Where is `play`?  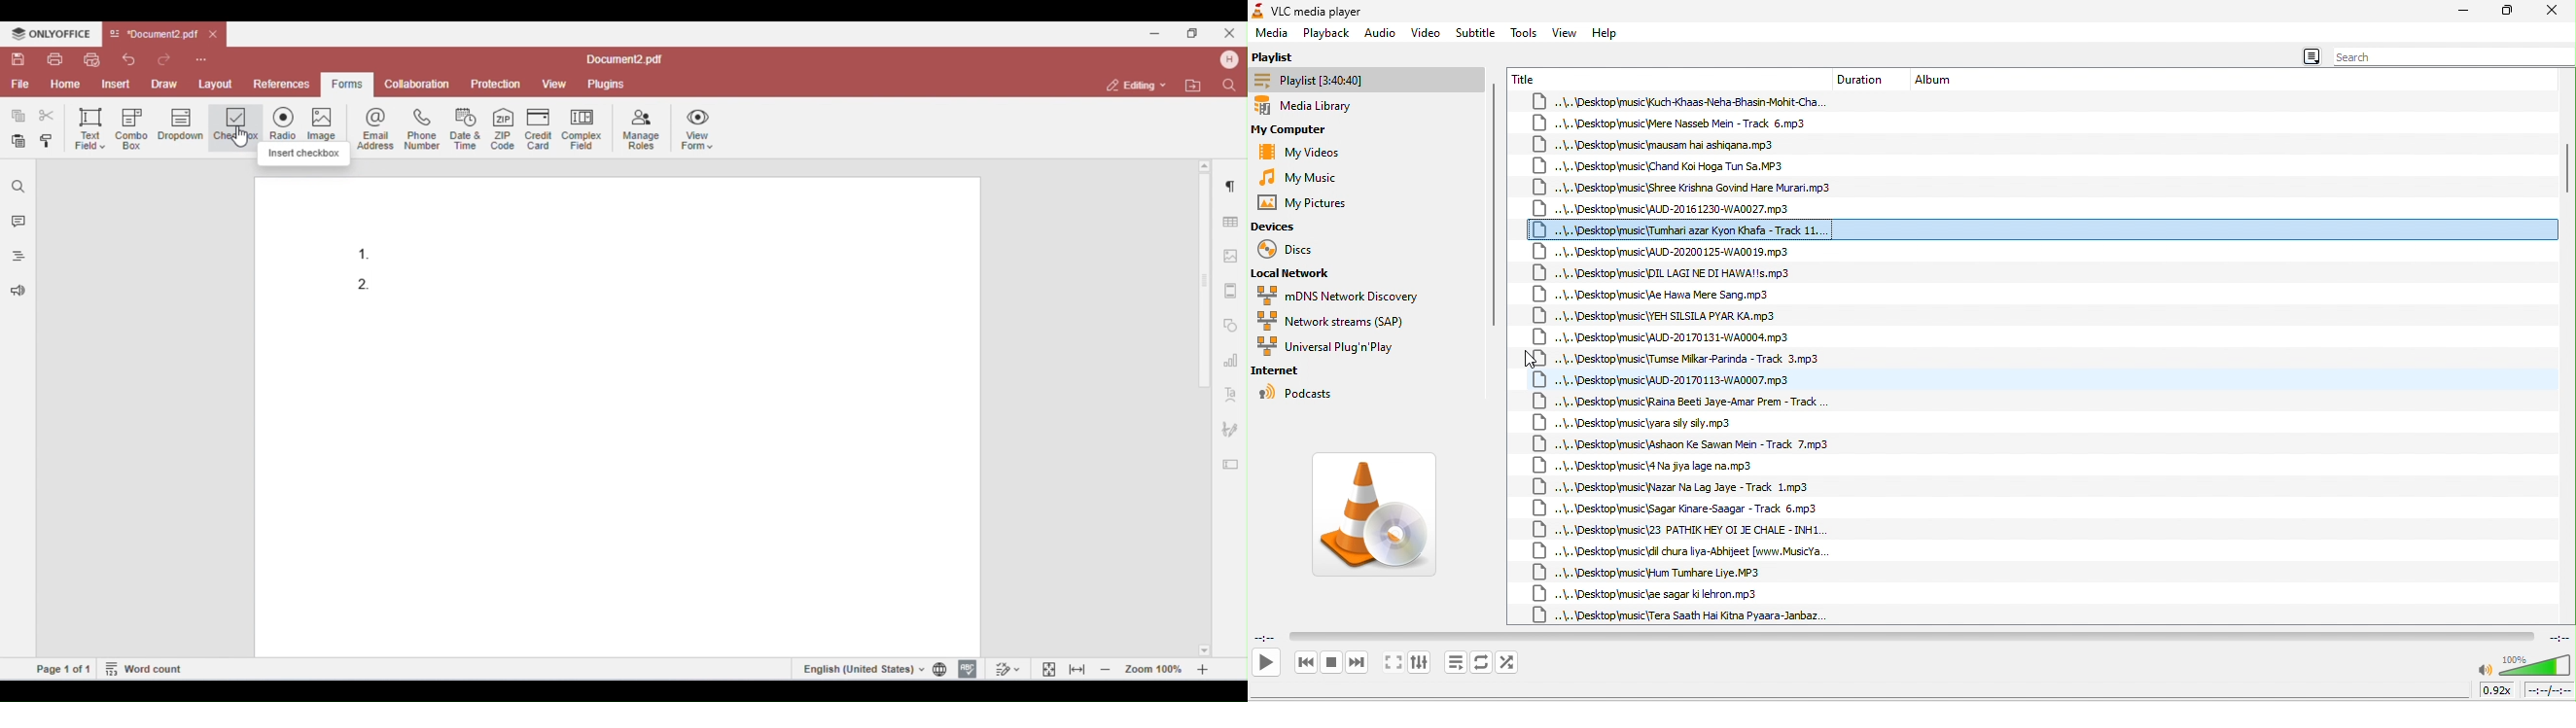 play is located at coordinates (1265, 662).